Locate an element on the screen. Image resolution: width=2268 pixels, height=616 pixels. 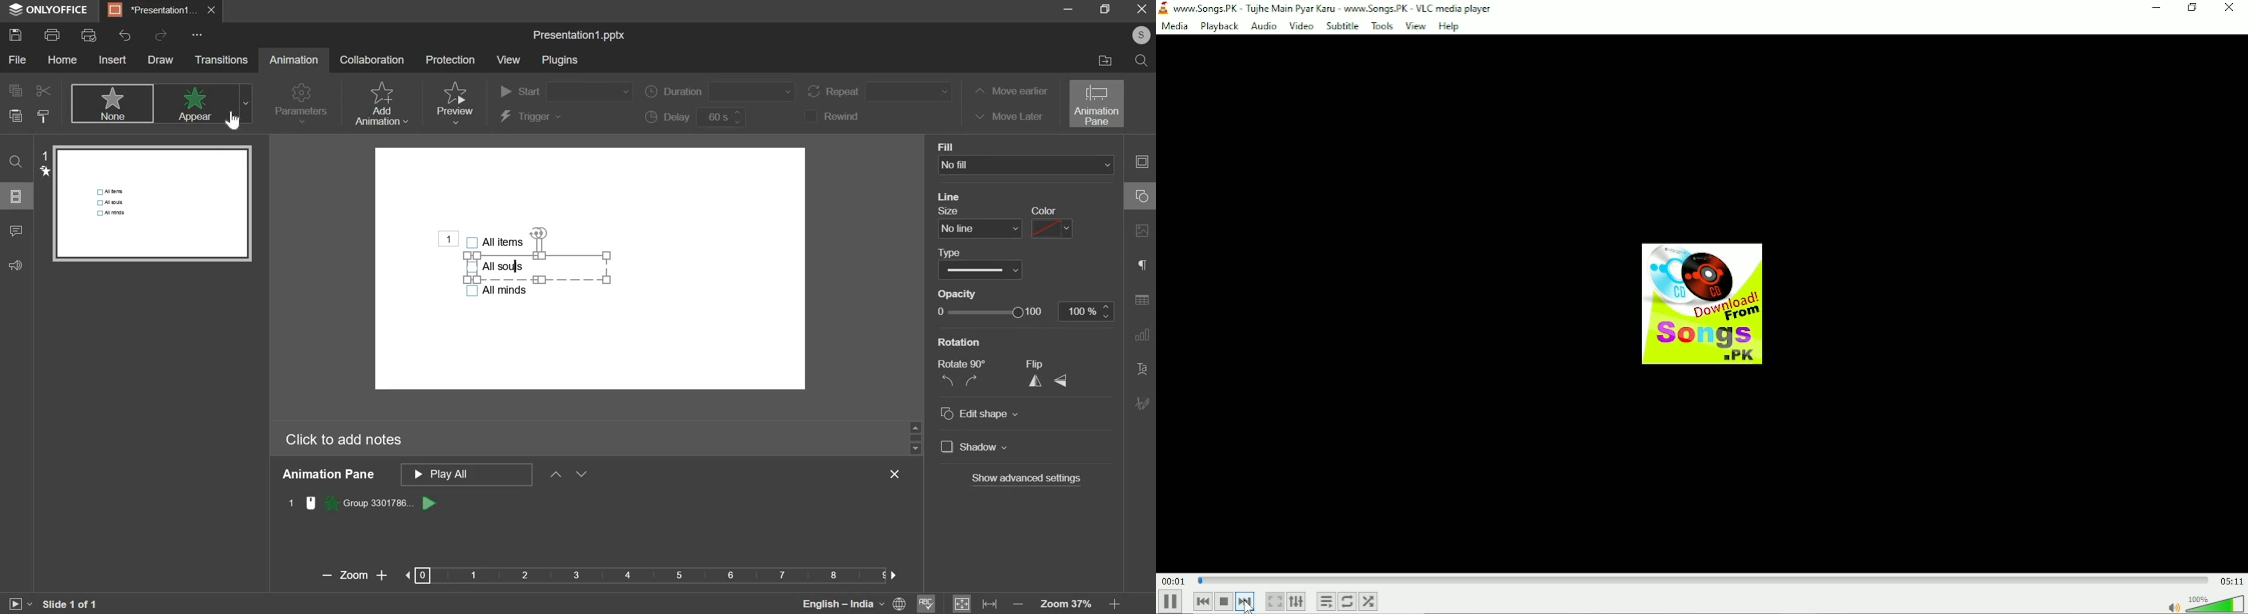
Toggle playlist is located at coordinates (1325, 601).